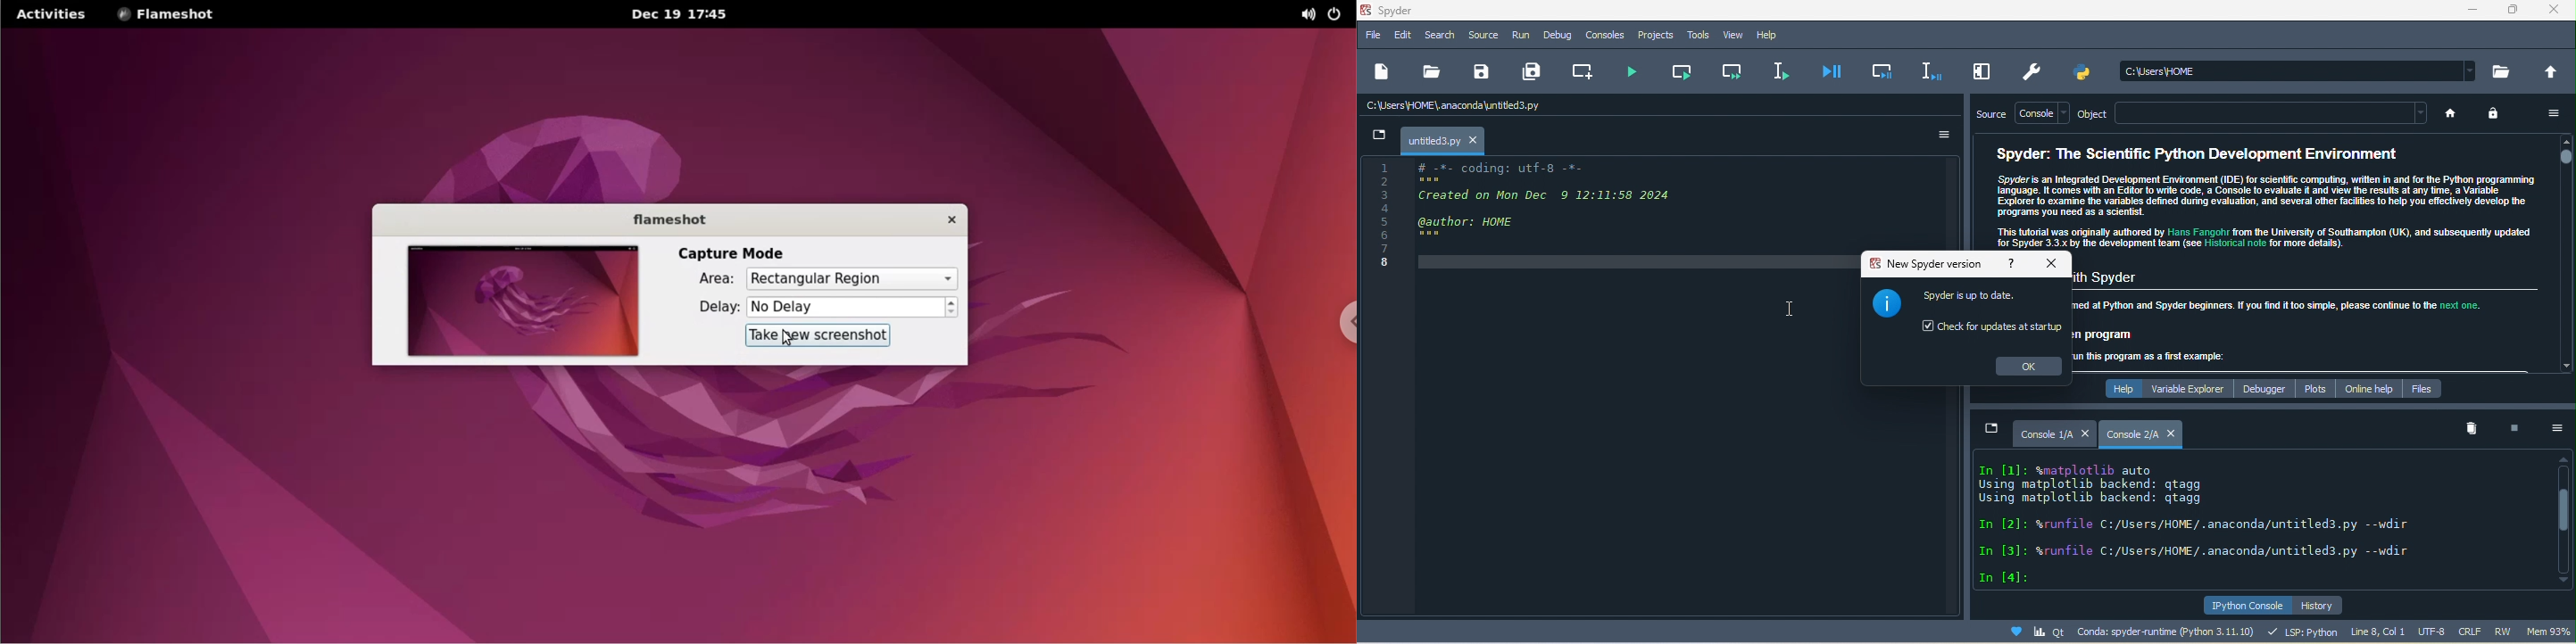  What do you see at coordinates (2301, 70) in the screenshot?
I see `search bar` at bounding box center [2301, 70].